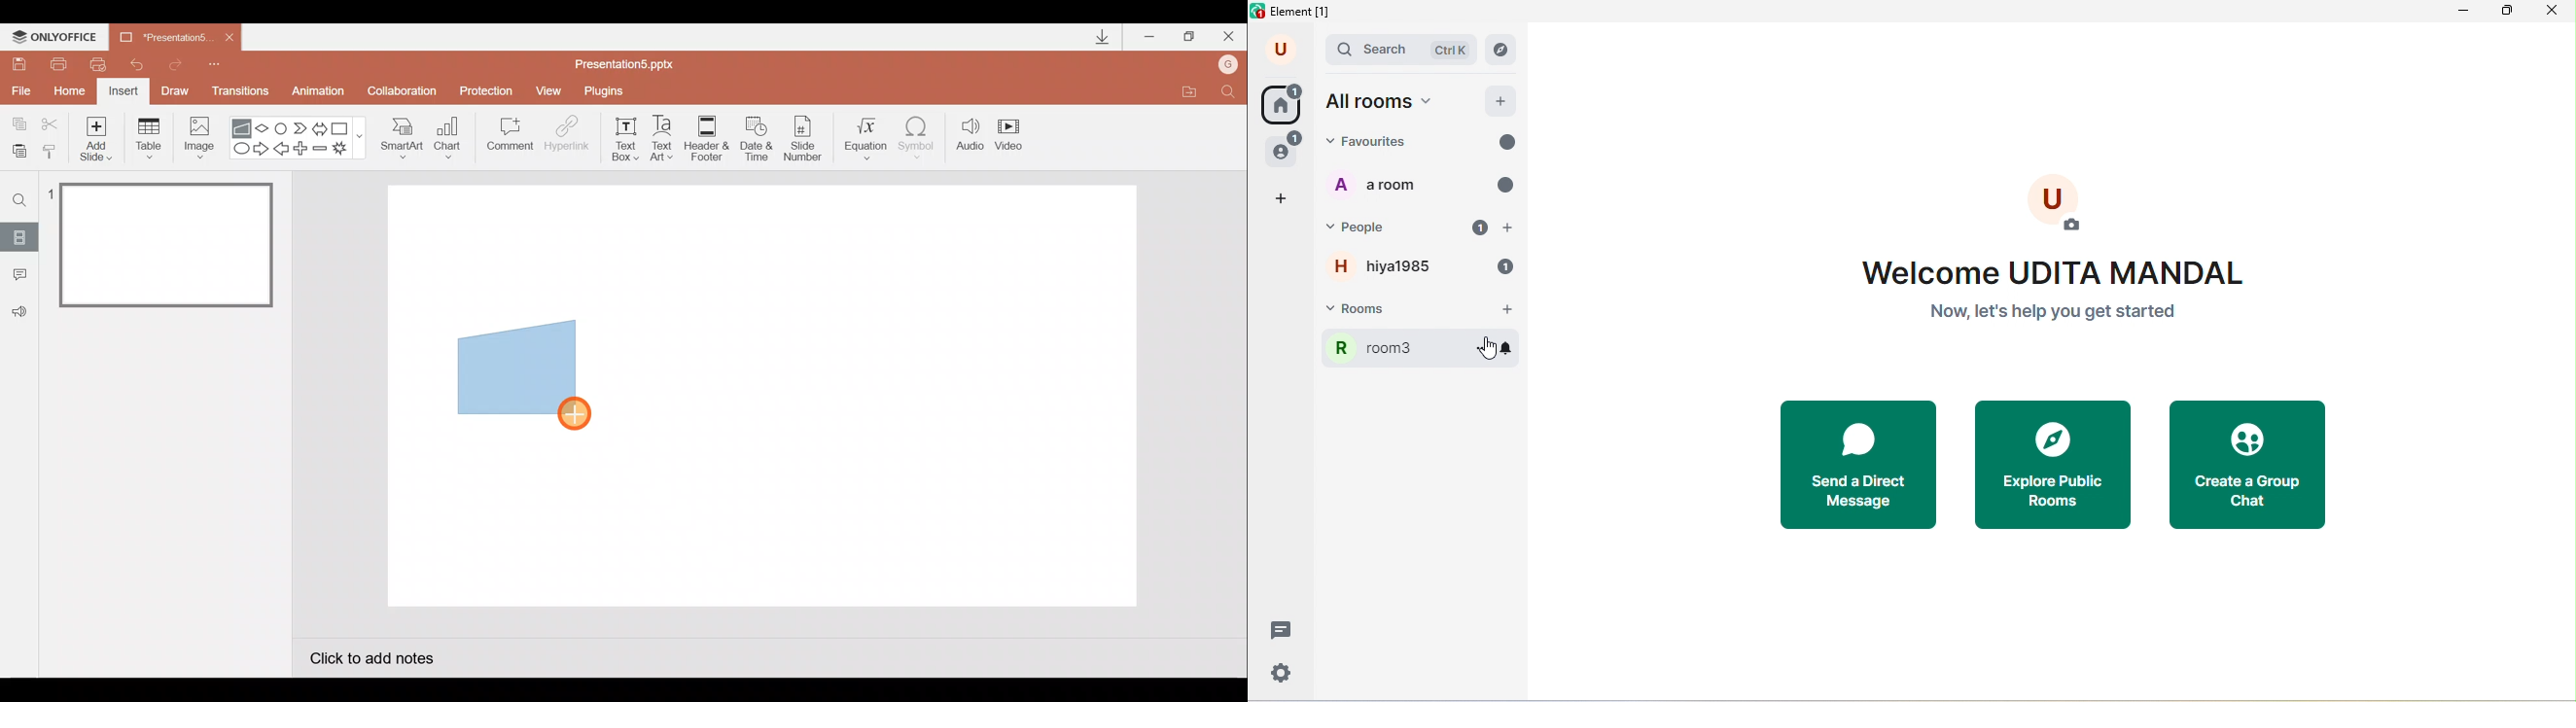 This screenshot has height=728, width=2576. Describe the element at coordinates (282, 150) in the screenshot. I see `Left arrow` at that location.